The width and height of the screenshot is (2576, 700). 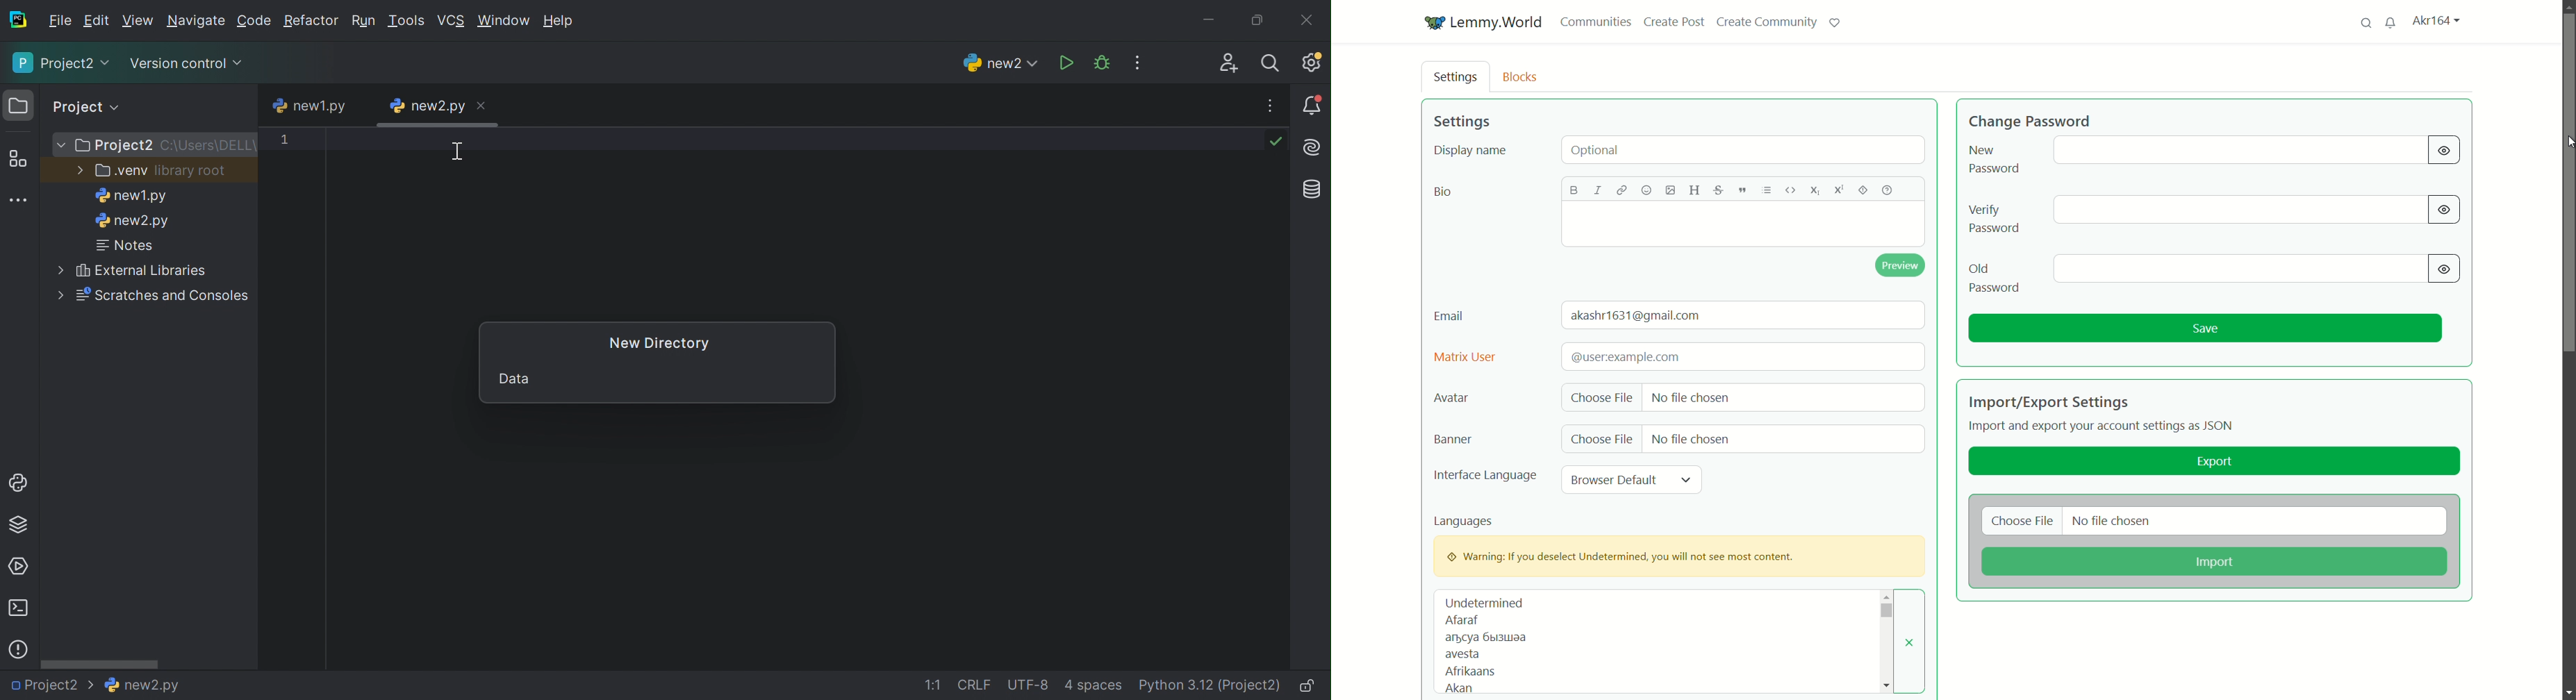 I want to click on community icon, so click(x=1435, y=23).